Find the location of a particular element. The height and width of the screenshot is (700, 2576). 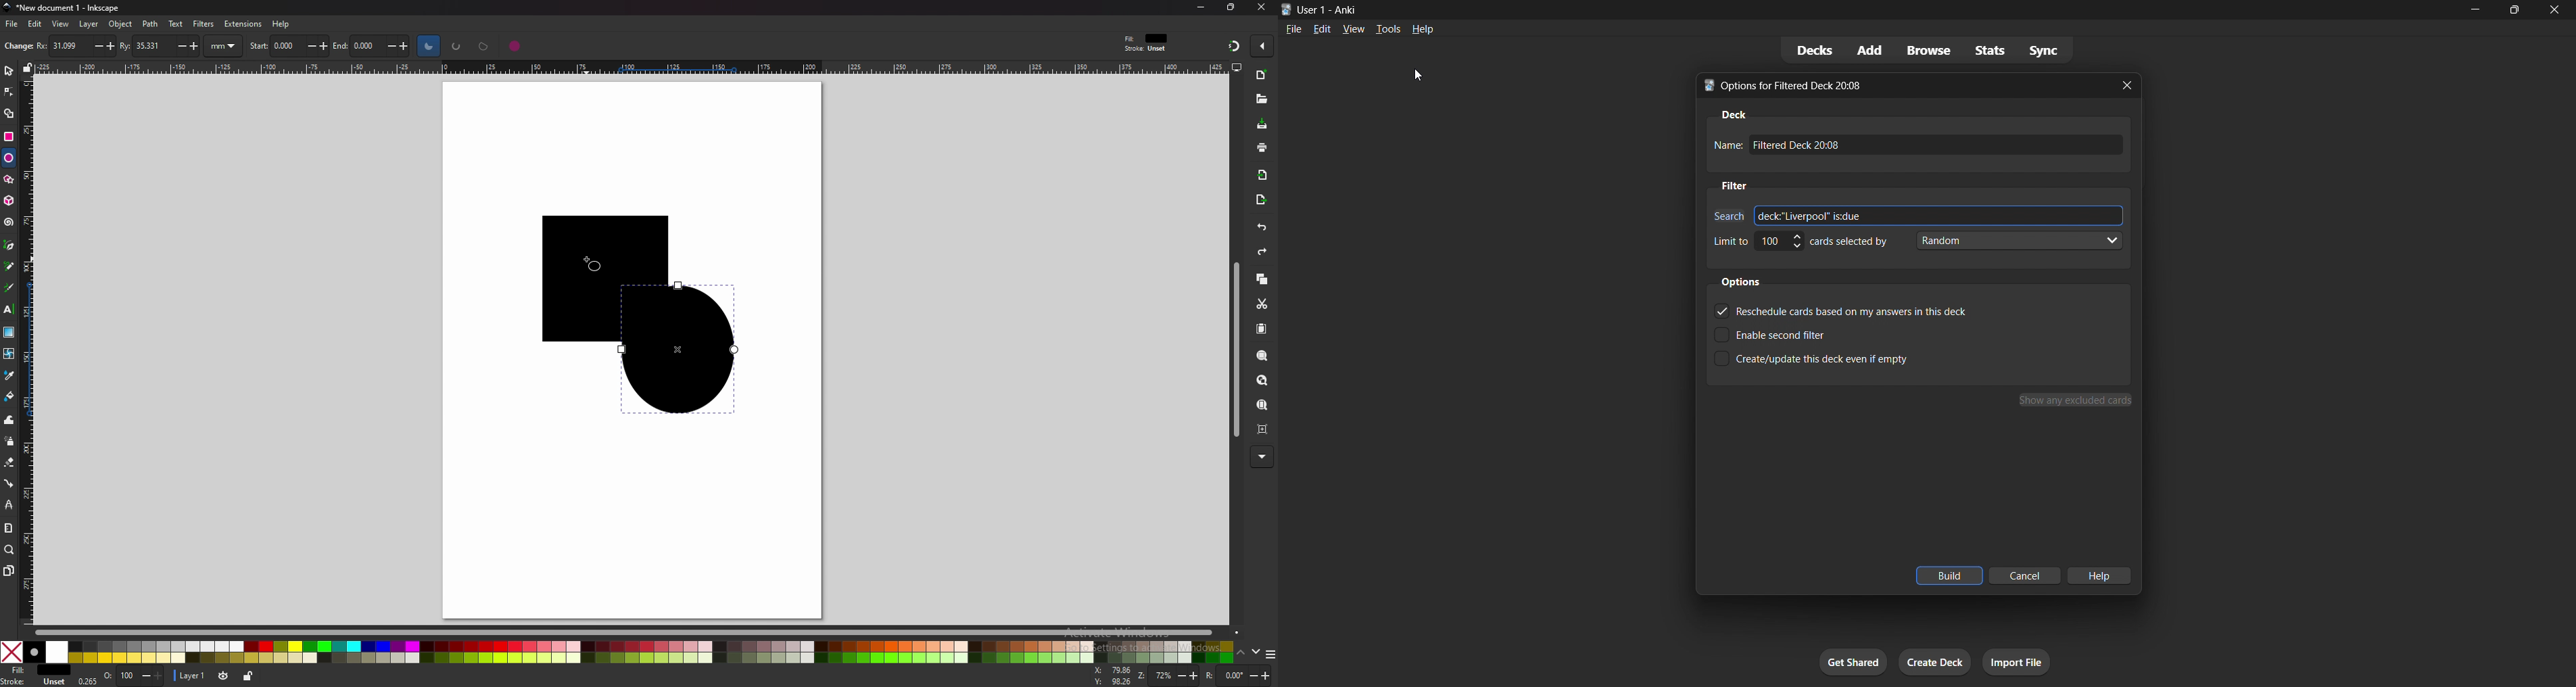

zoom center is located at coordinates (1260, 428).